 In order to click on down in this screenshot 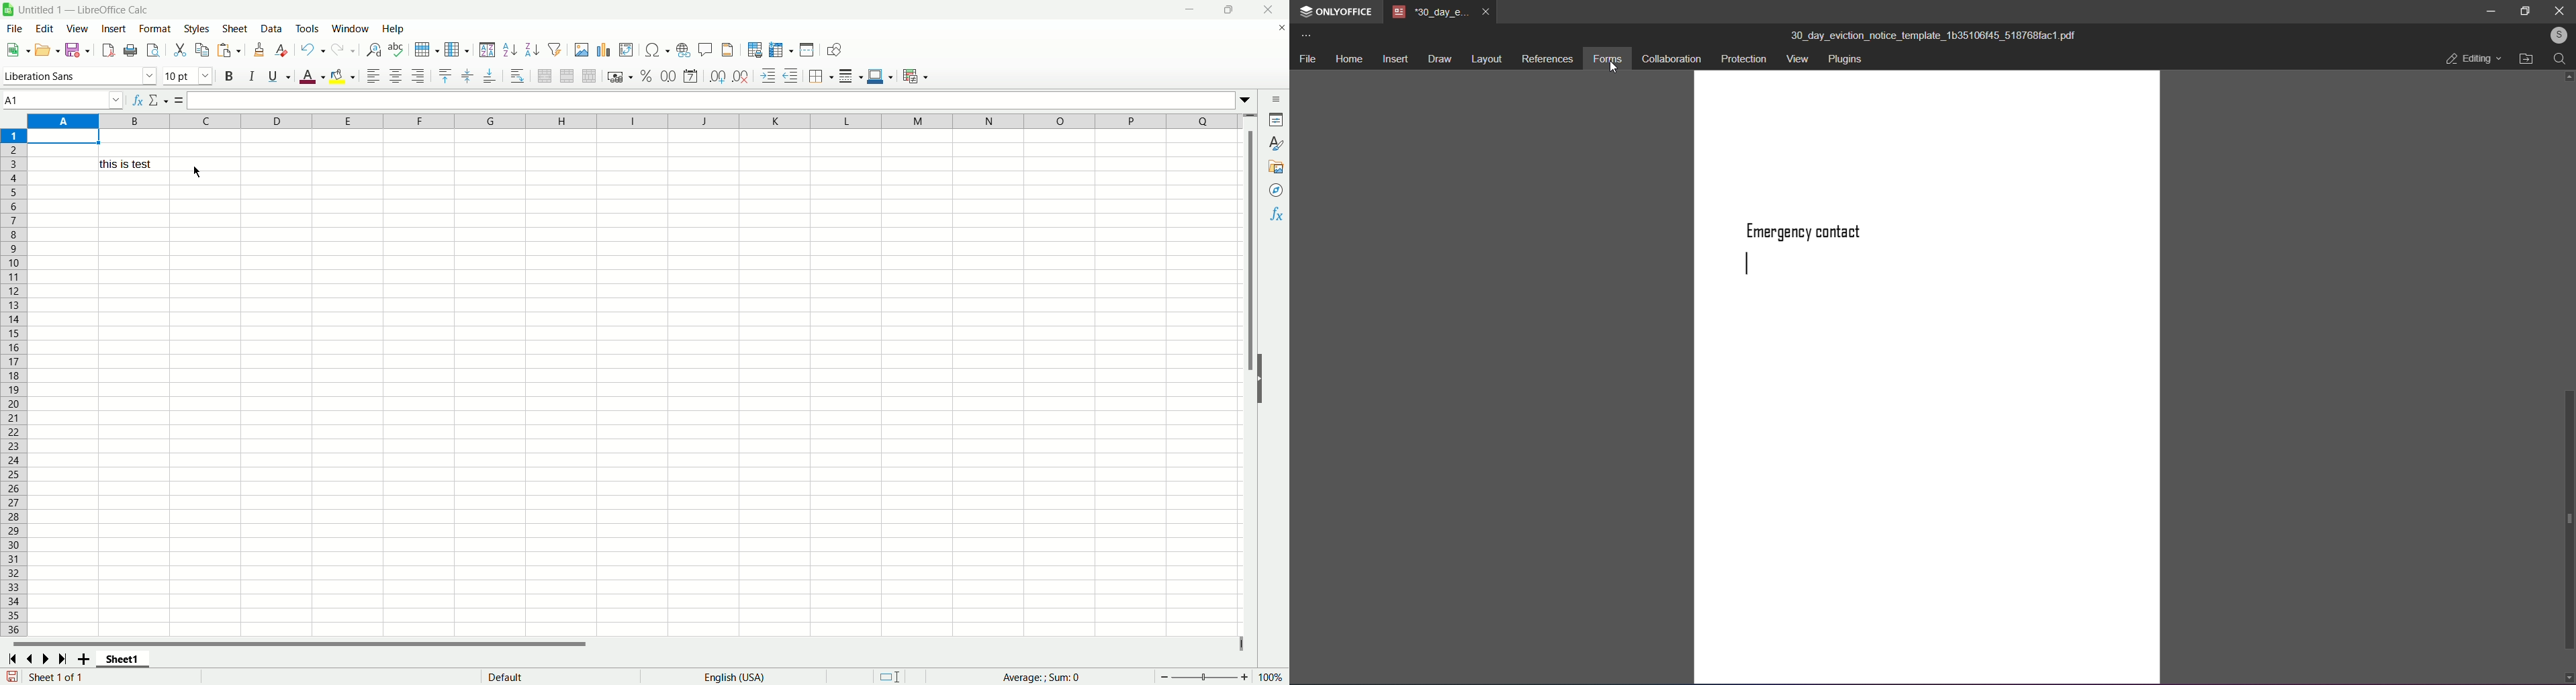, I will do `click(2568, 676)`.